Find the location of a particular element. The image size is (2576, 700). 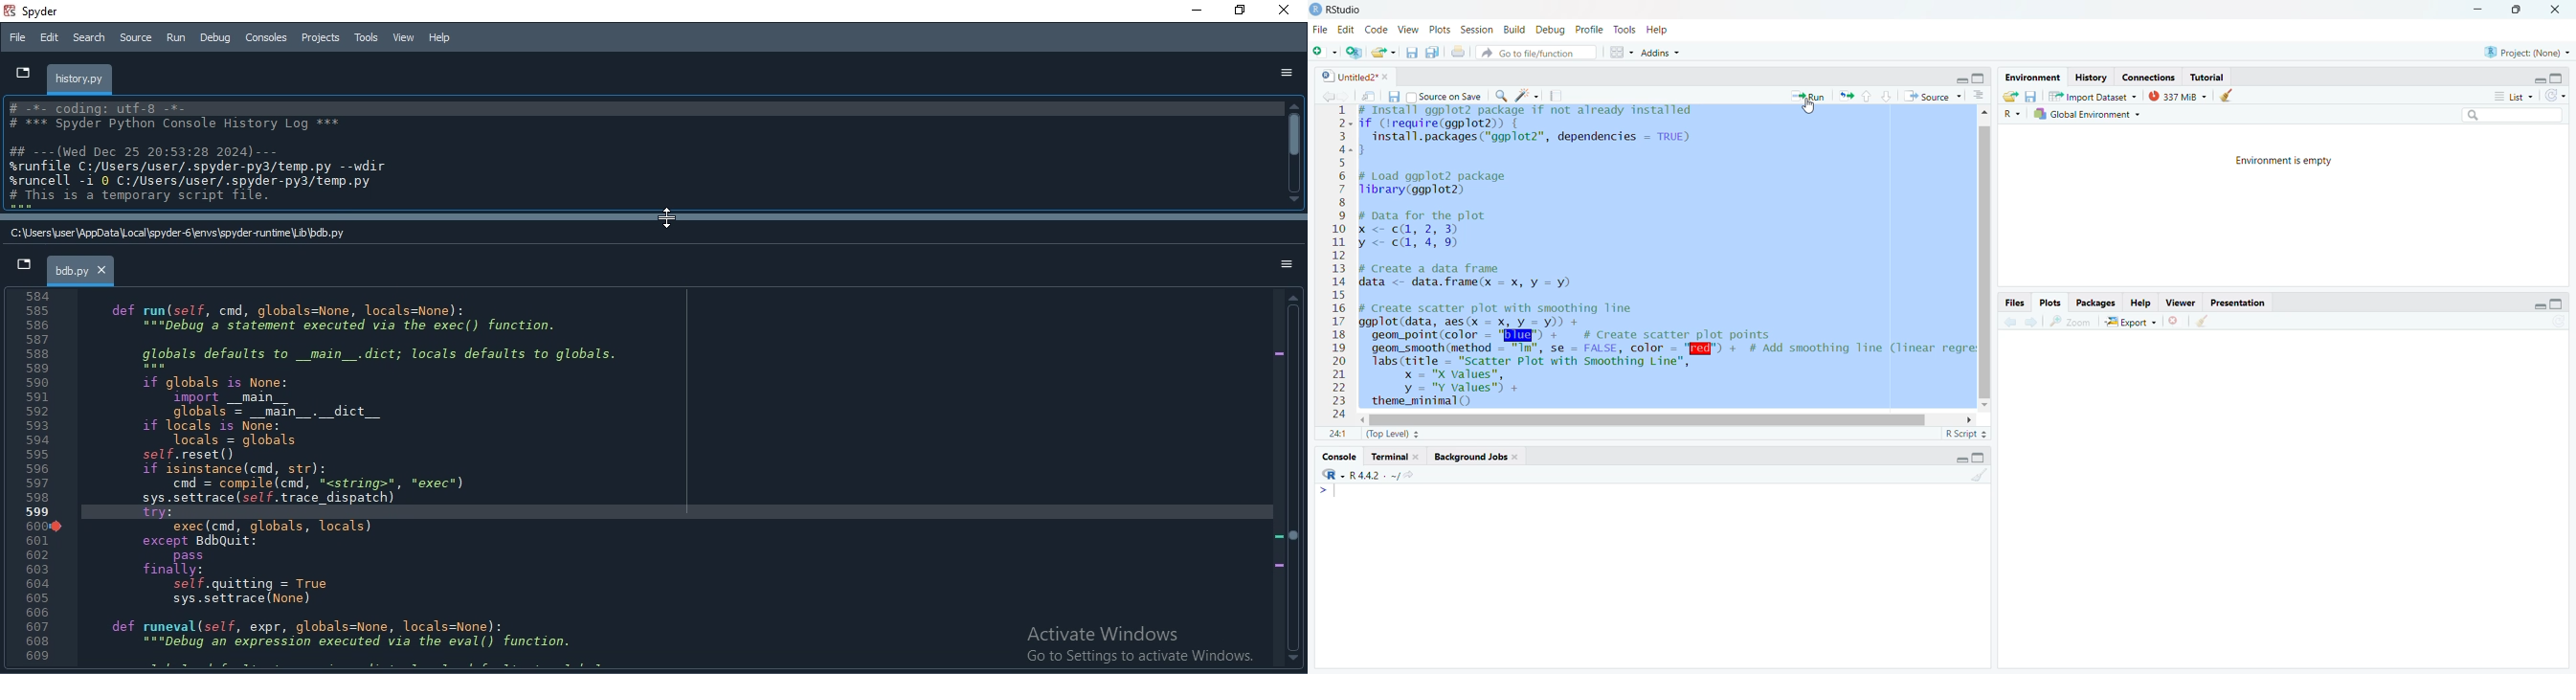

 RStudio is located at coordinates (1339, 8).